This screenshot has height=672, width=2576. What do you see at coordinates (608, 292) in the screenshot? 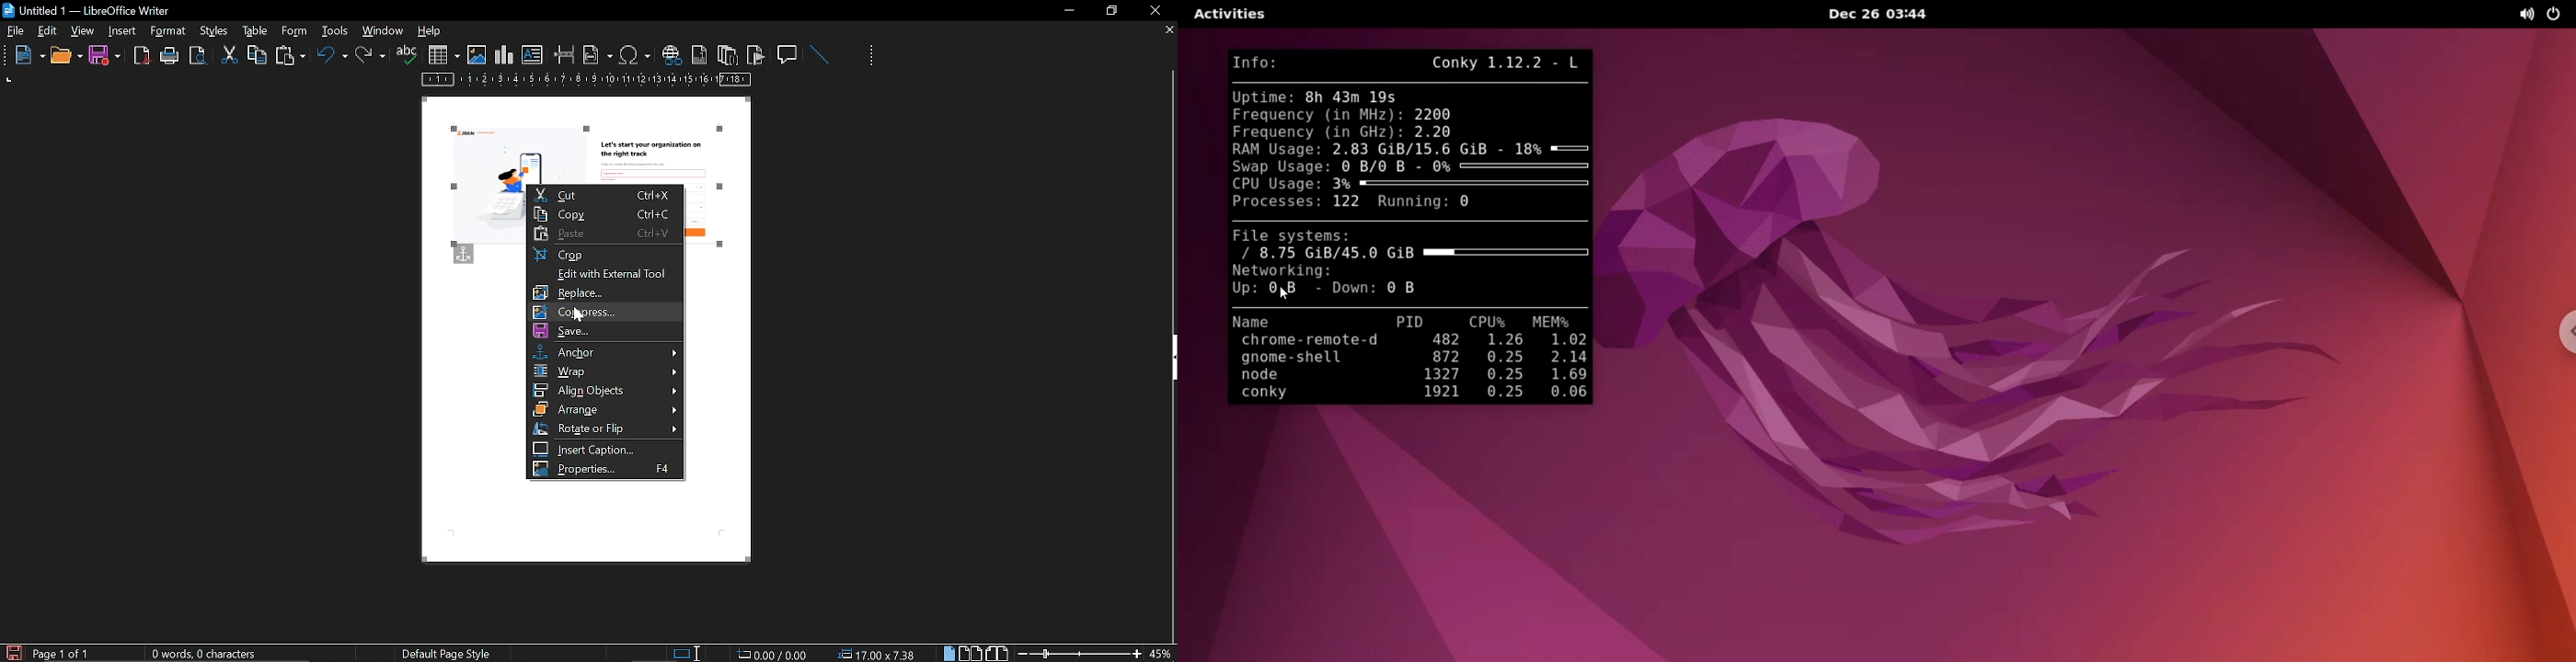
I see `replace` at bounding box center [608, 292].